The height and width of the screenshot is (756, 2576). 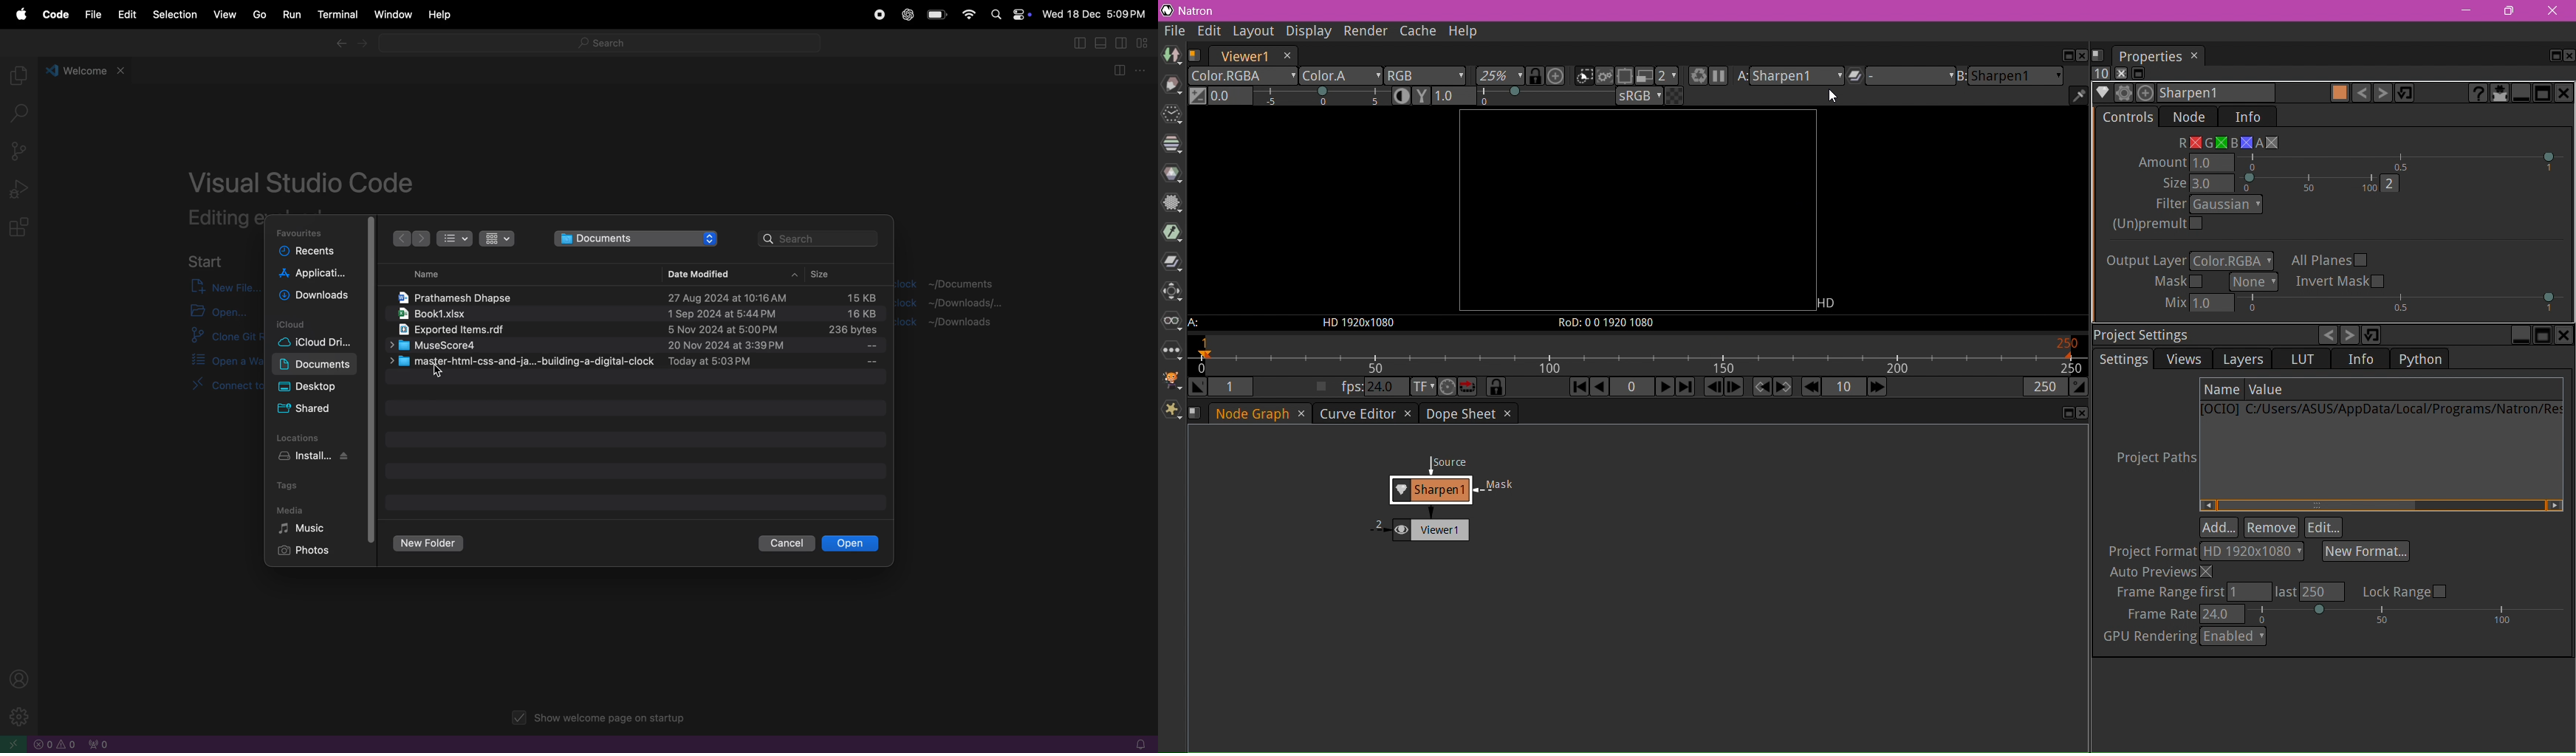 What do you see at coordinates (1287, 55) in the screenshot?
I see `Close Tab` at bounding box center [1287, 55].